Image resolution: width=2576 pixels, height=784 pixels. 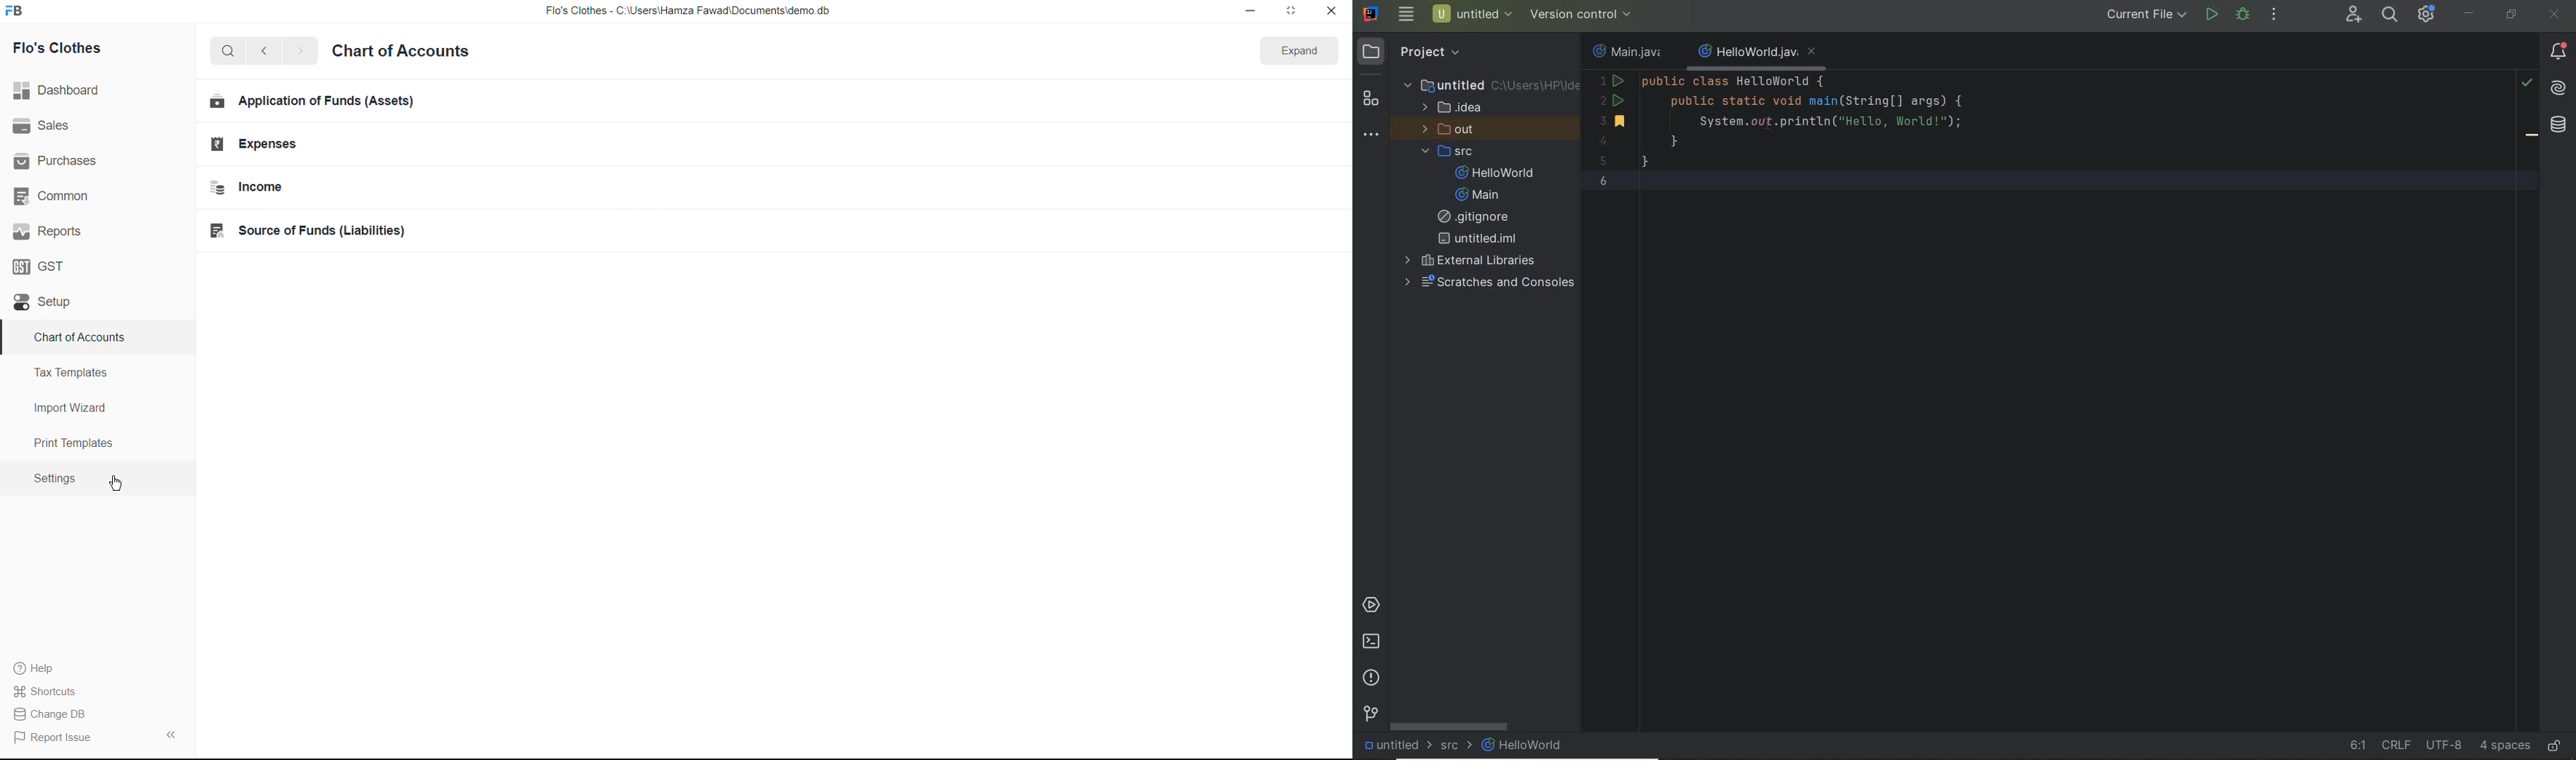 I want to click on Tax Templates, so click(x=68, y=370).